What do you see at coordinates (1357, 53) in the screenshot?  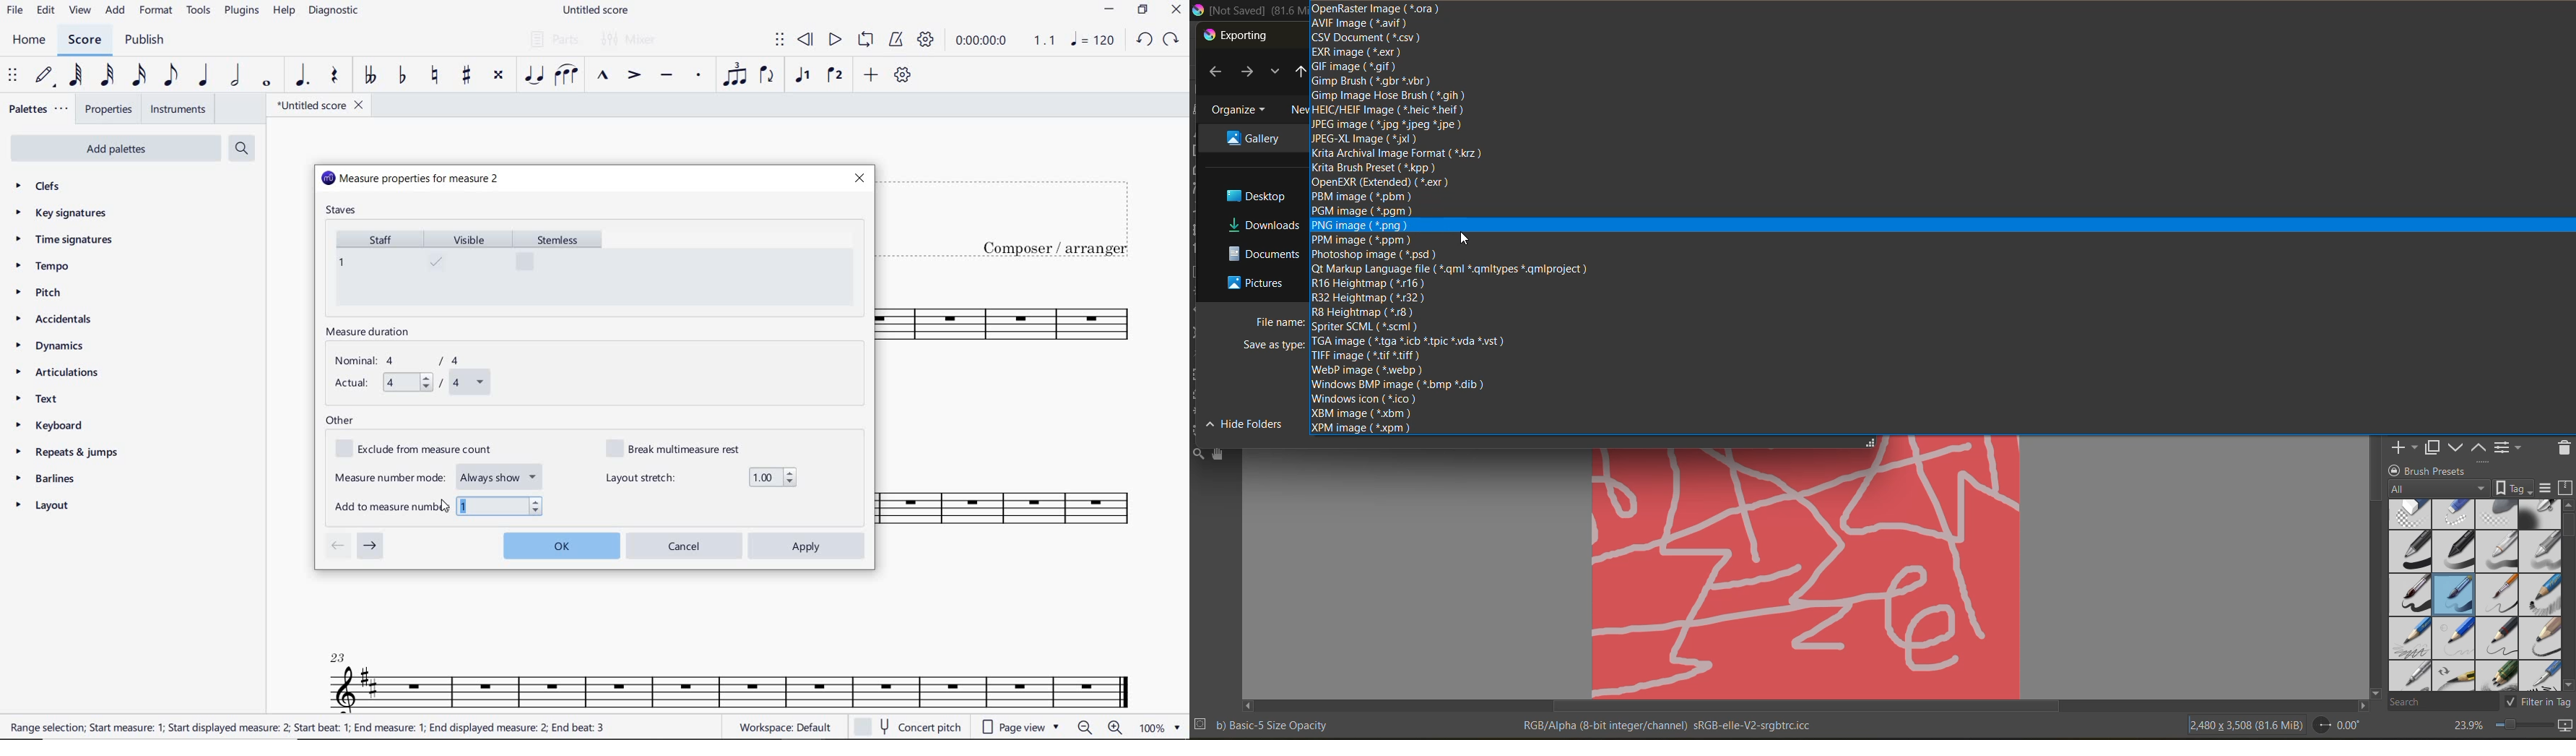 I see `exr image` at bounding box center [1357, 53].